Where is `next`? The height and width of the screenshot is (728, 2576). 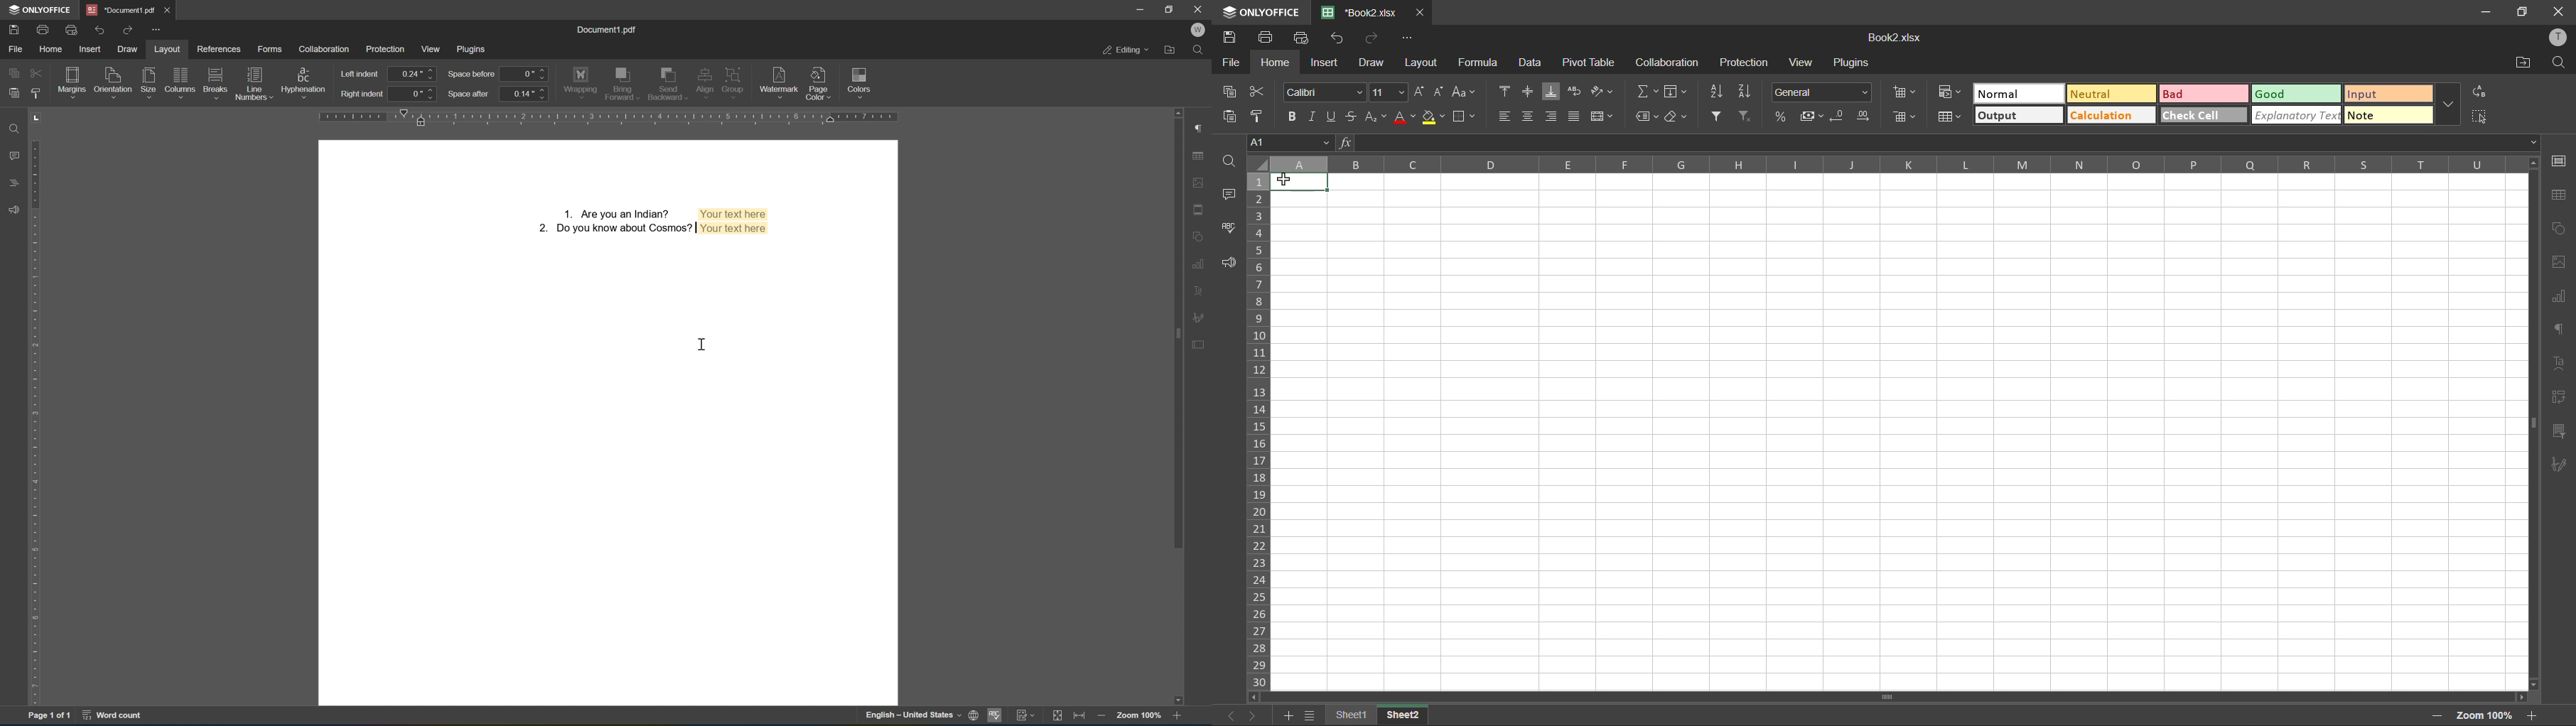 next is located at coordinates (1256, 714).